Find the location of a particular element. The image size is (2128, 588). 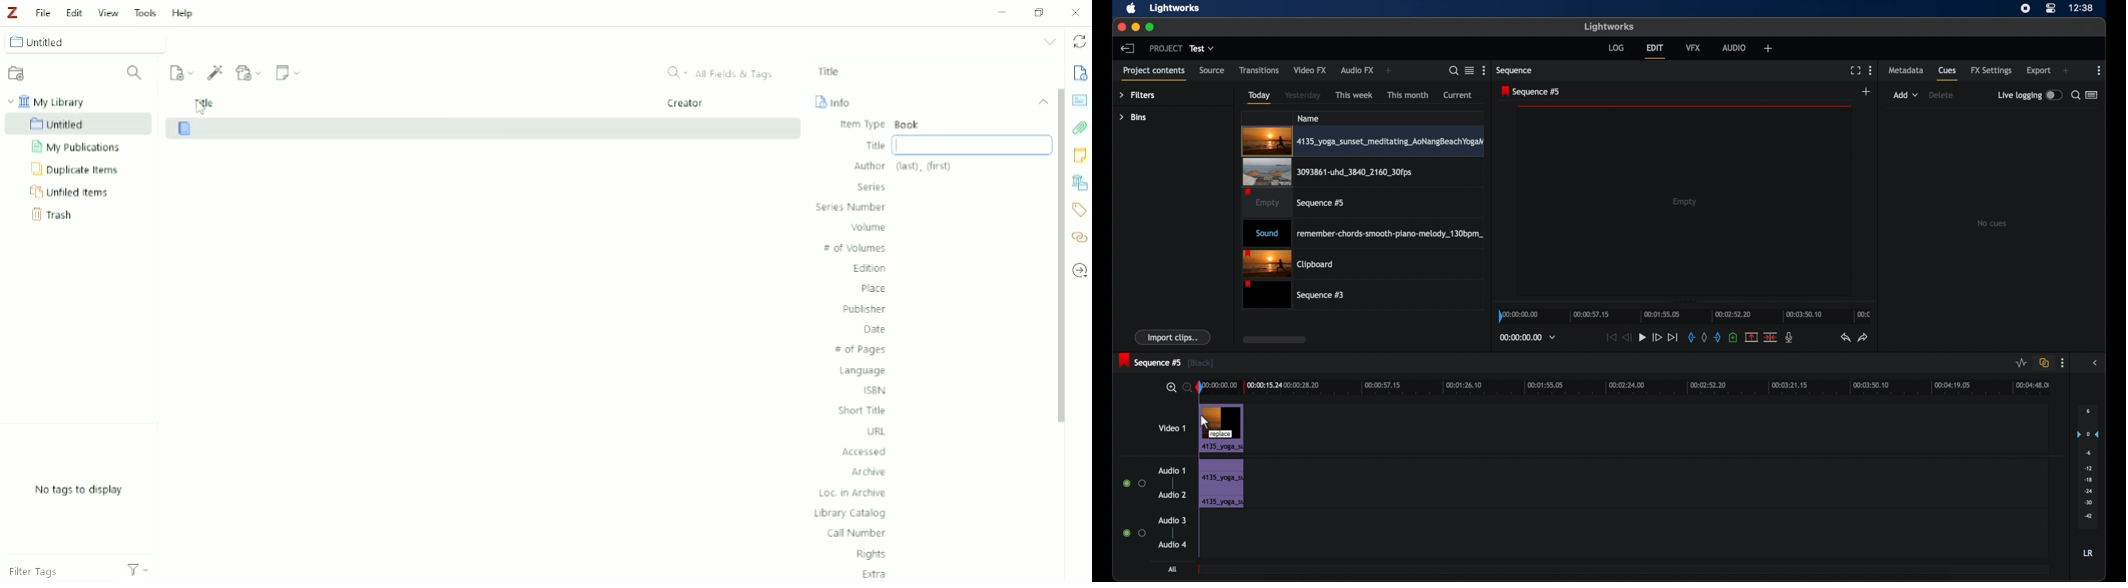

Notes is located at coordinates (1079, 155).